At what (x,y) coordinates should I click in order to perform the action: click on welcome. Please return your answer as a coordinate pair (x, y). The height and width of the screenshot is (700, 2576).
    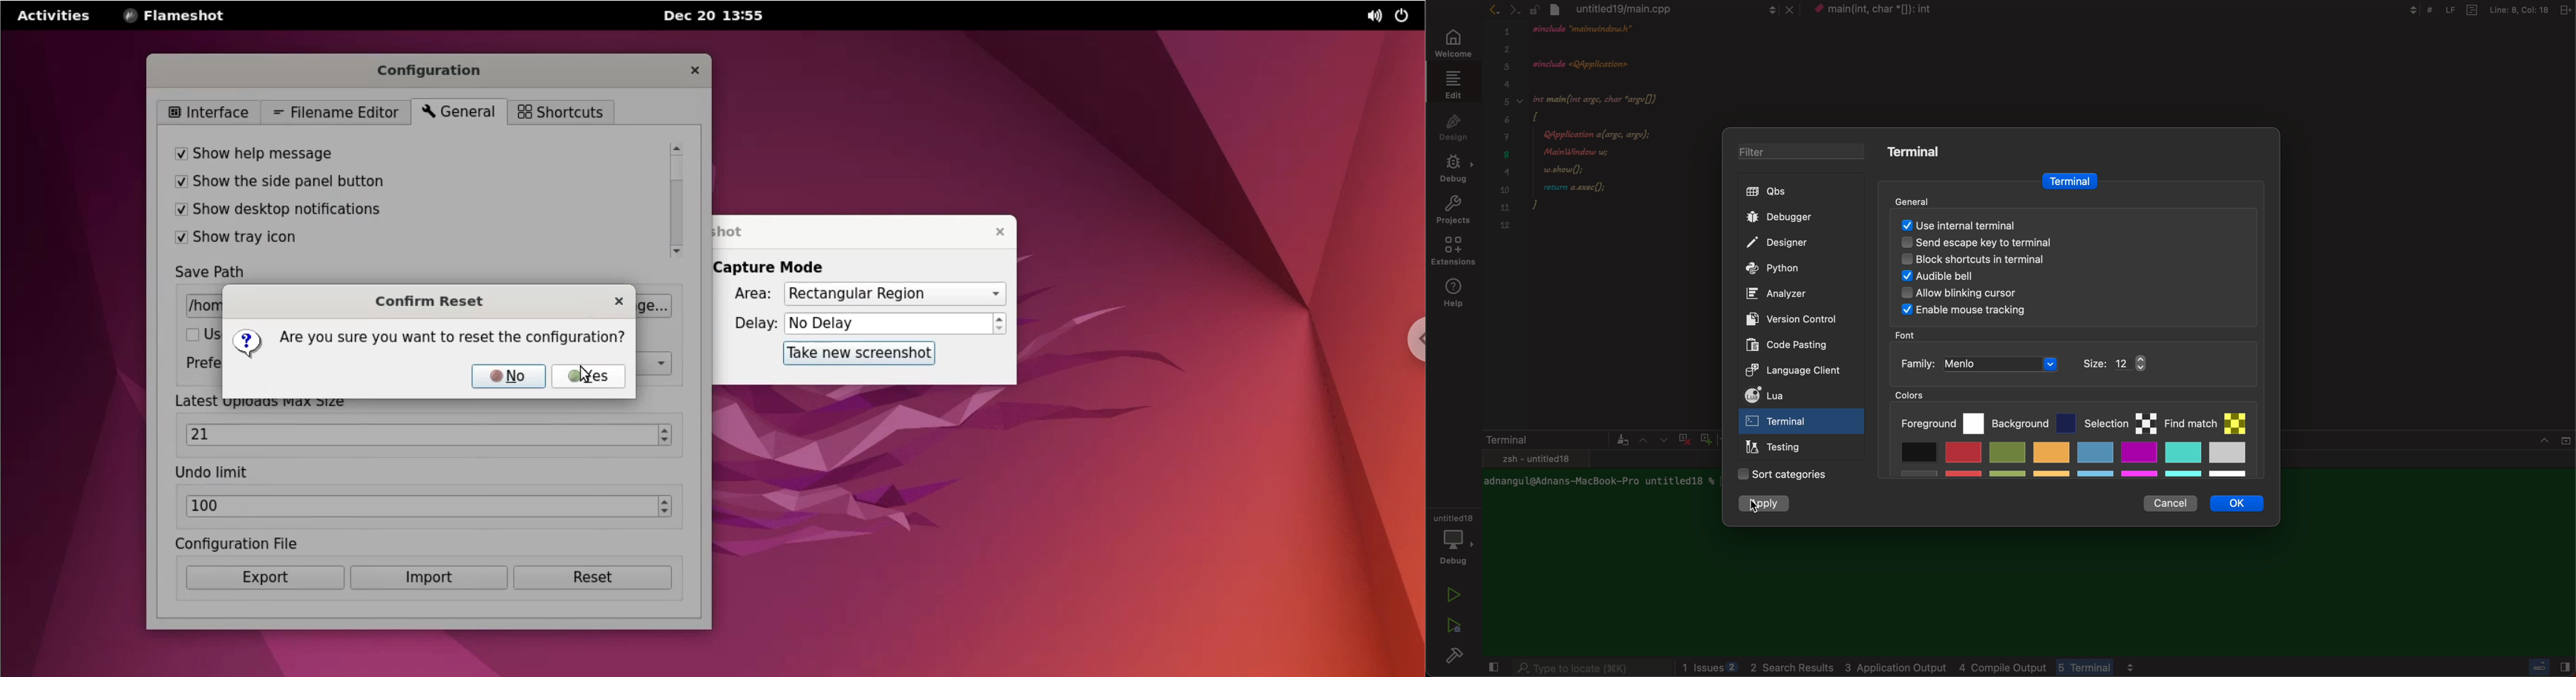
    Looking at the image, I should click on (1451, 44).